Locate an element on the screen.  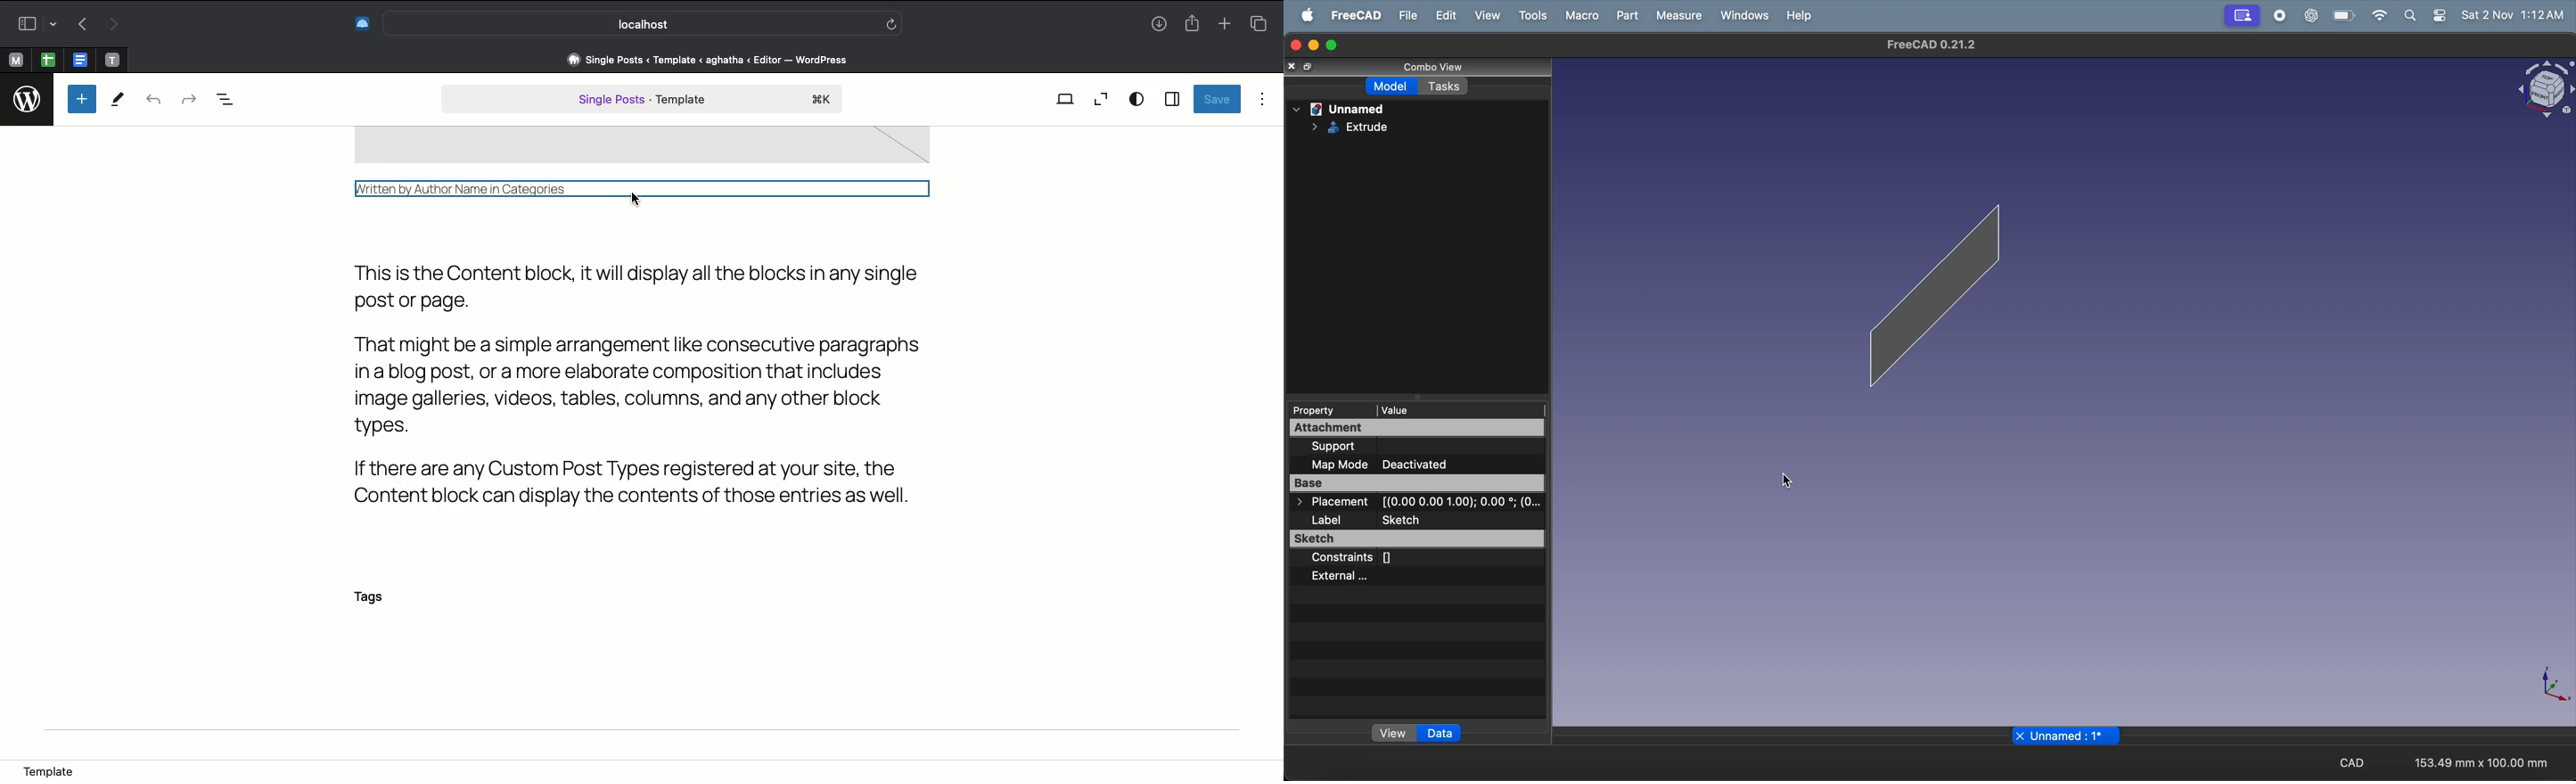
map mode is located at coordinates (1335, 465).